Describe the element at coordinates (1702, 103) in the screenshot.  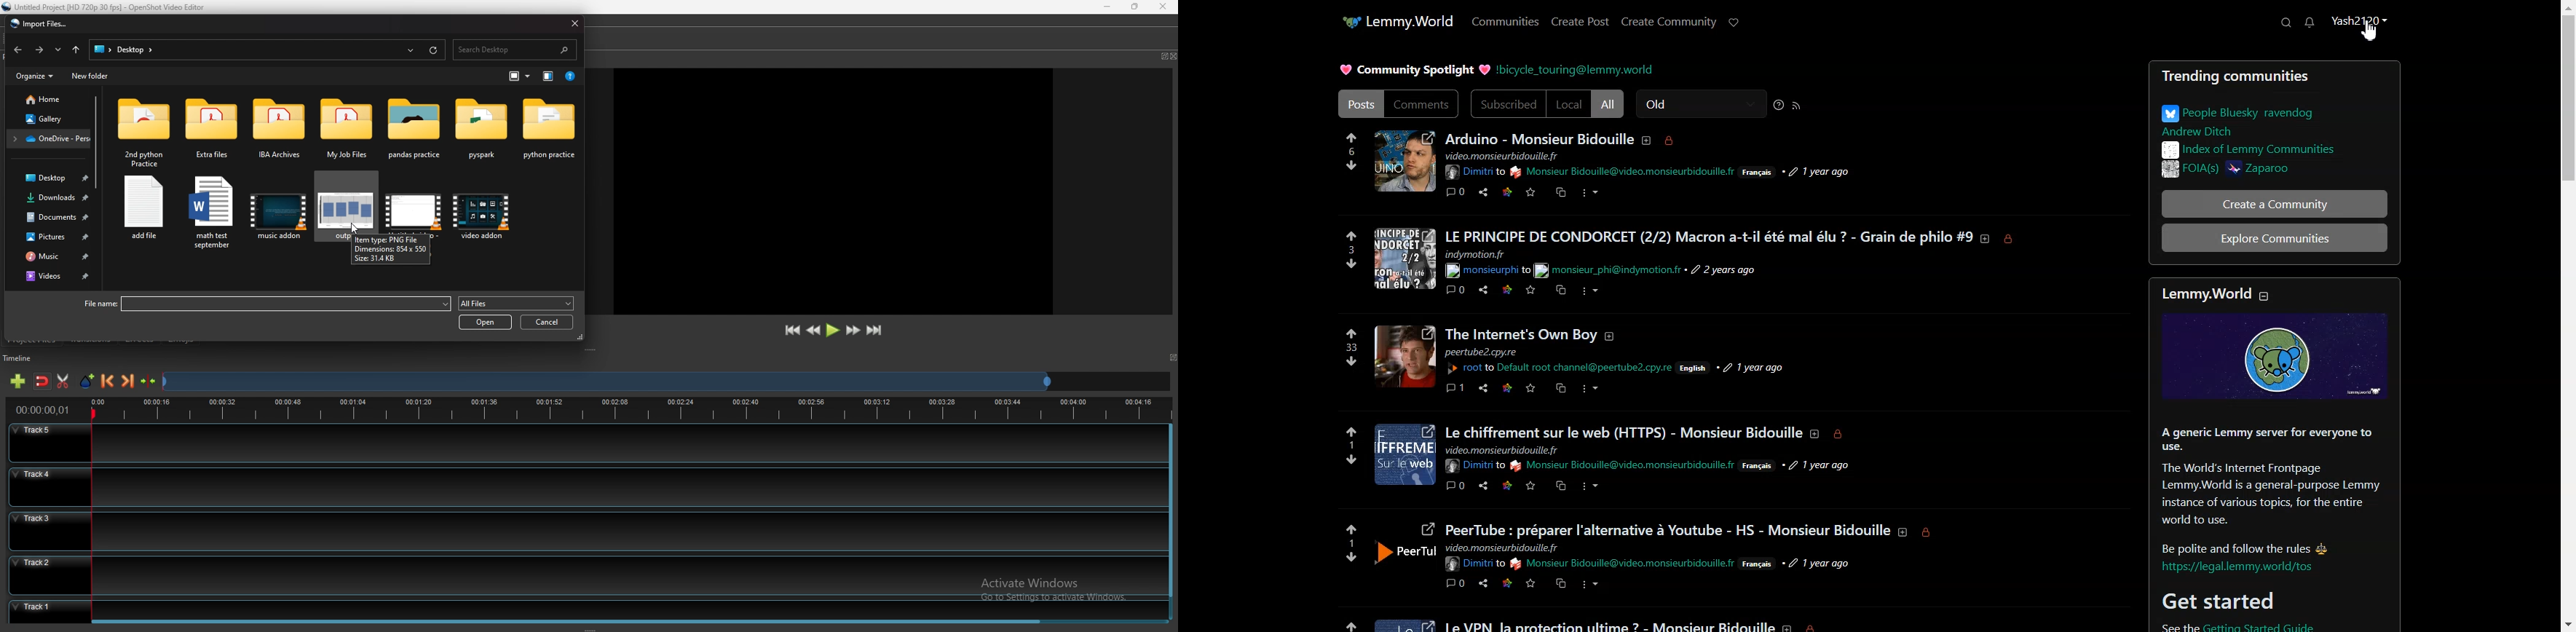
I see `Old` at that location.